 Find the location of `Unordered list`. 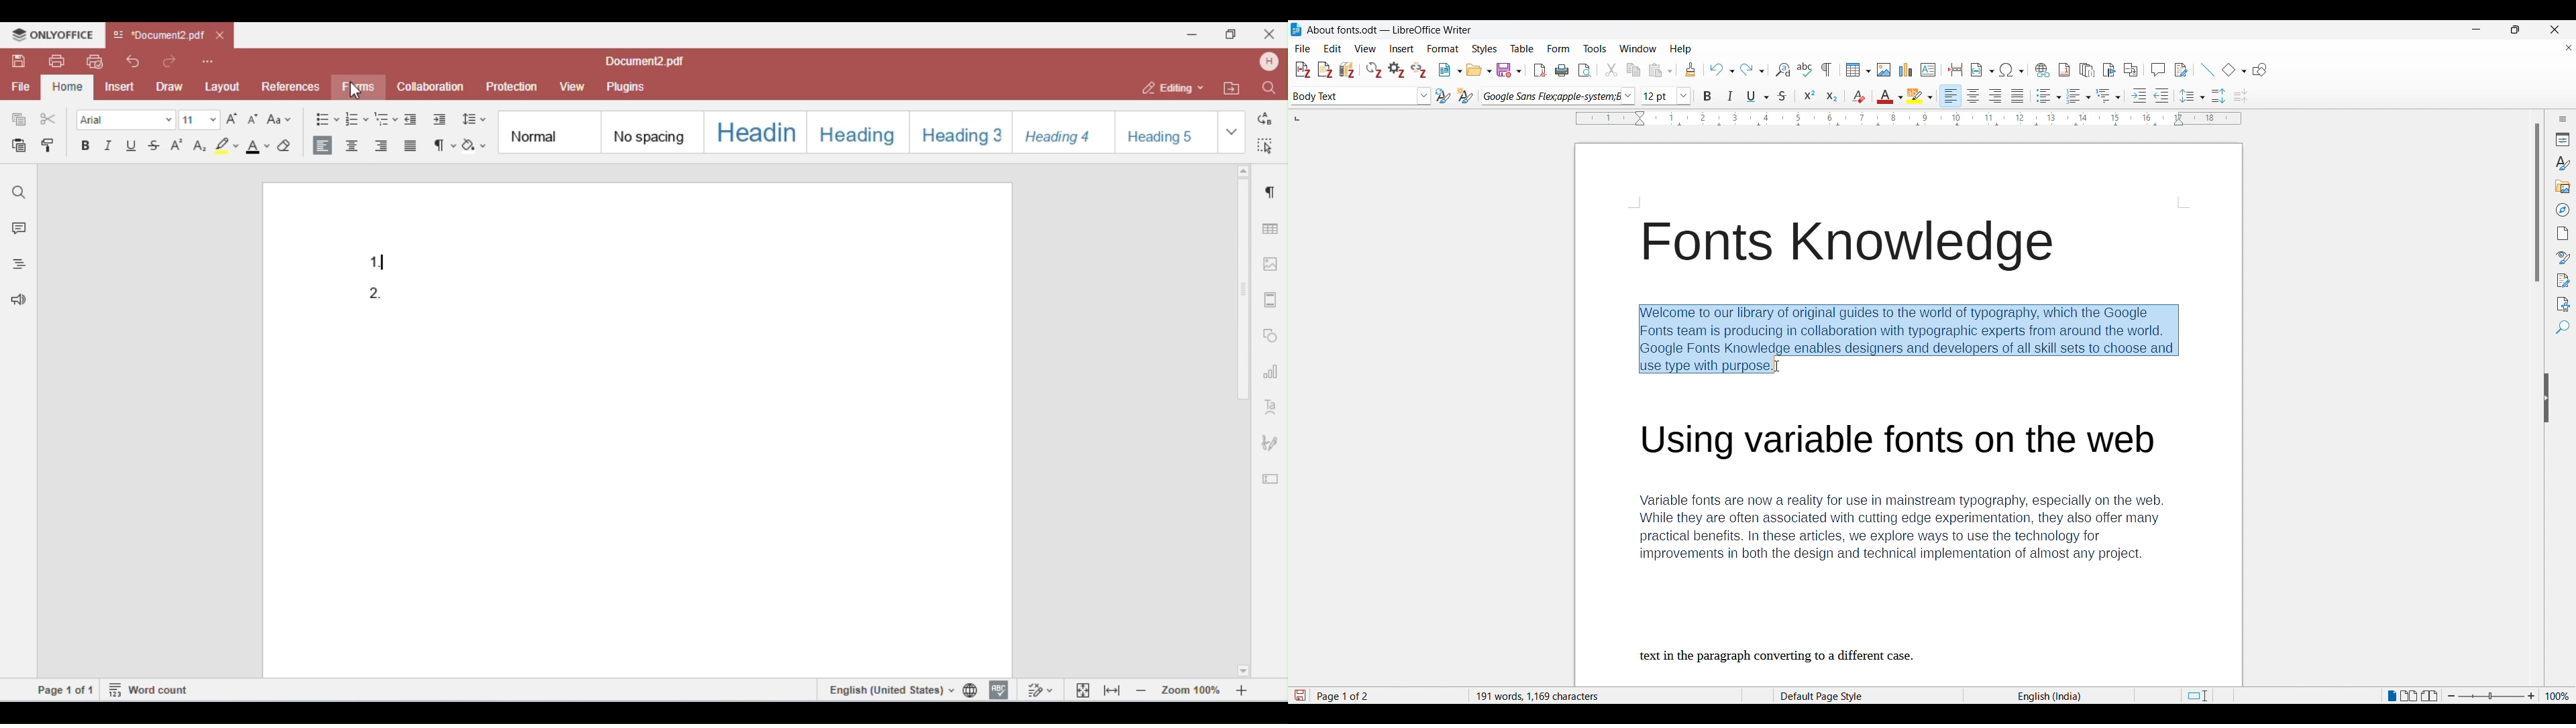

Unordered list is located at coordinates (2048, 96).